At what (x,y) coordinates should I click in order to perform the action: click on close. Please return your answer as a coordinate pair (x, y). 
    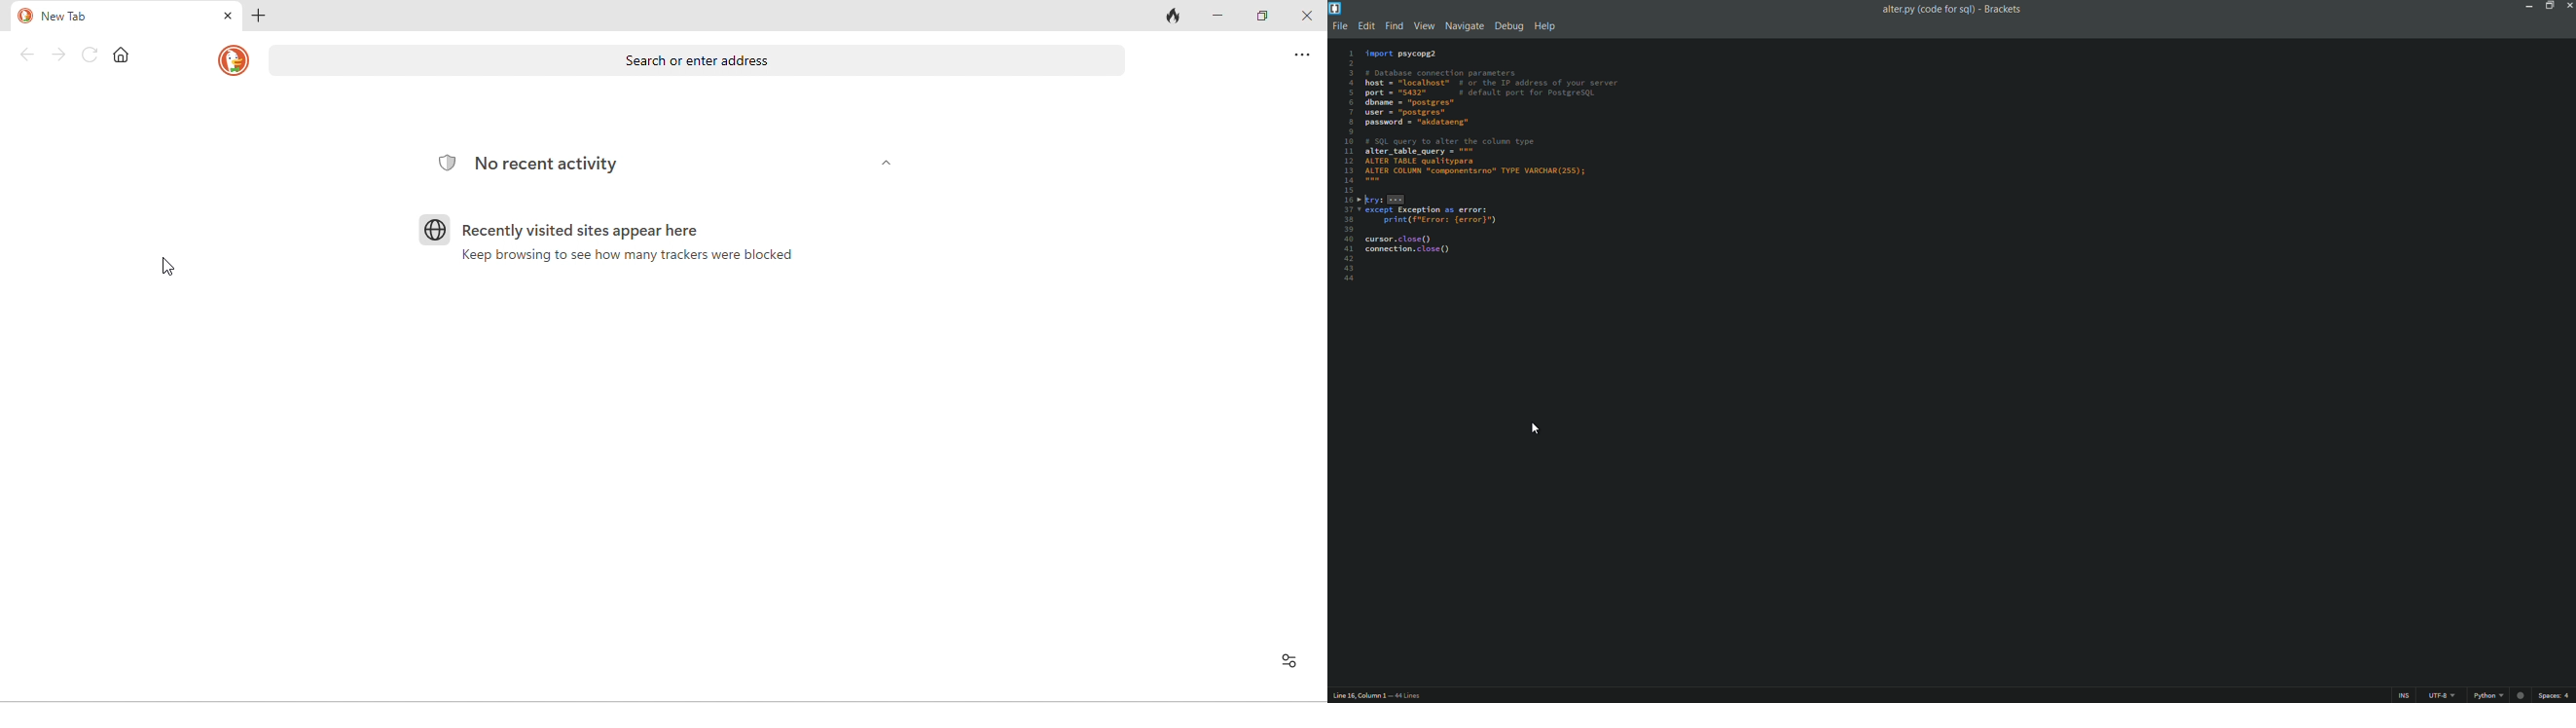
    Looking at the image, I should click on (228, 17).